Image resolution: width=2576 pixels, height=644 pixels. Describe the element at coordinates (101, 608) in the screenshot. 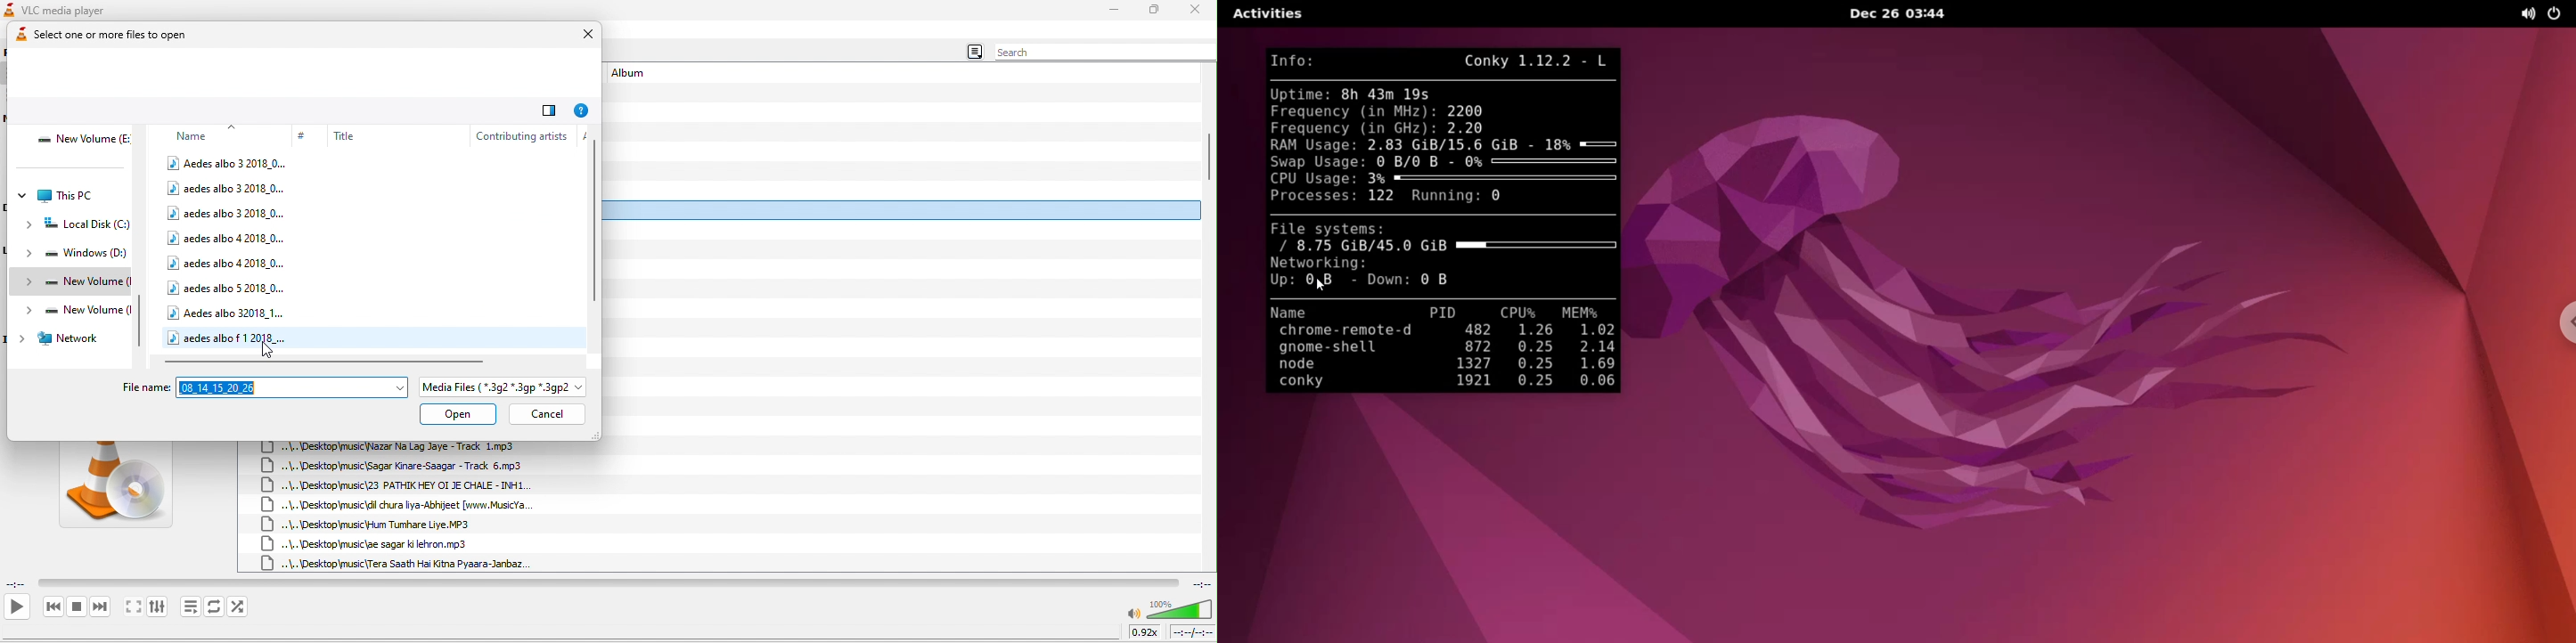

I see `next media` at that location.